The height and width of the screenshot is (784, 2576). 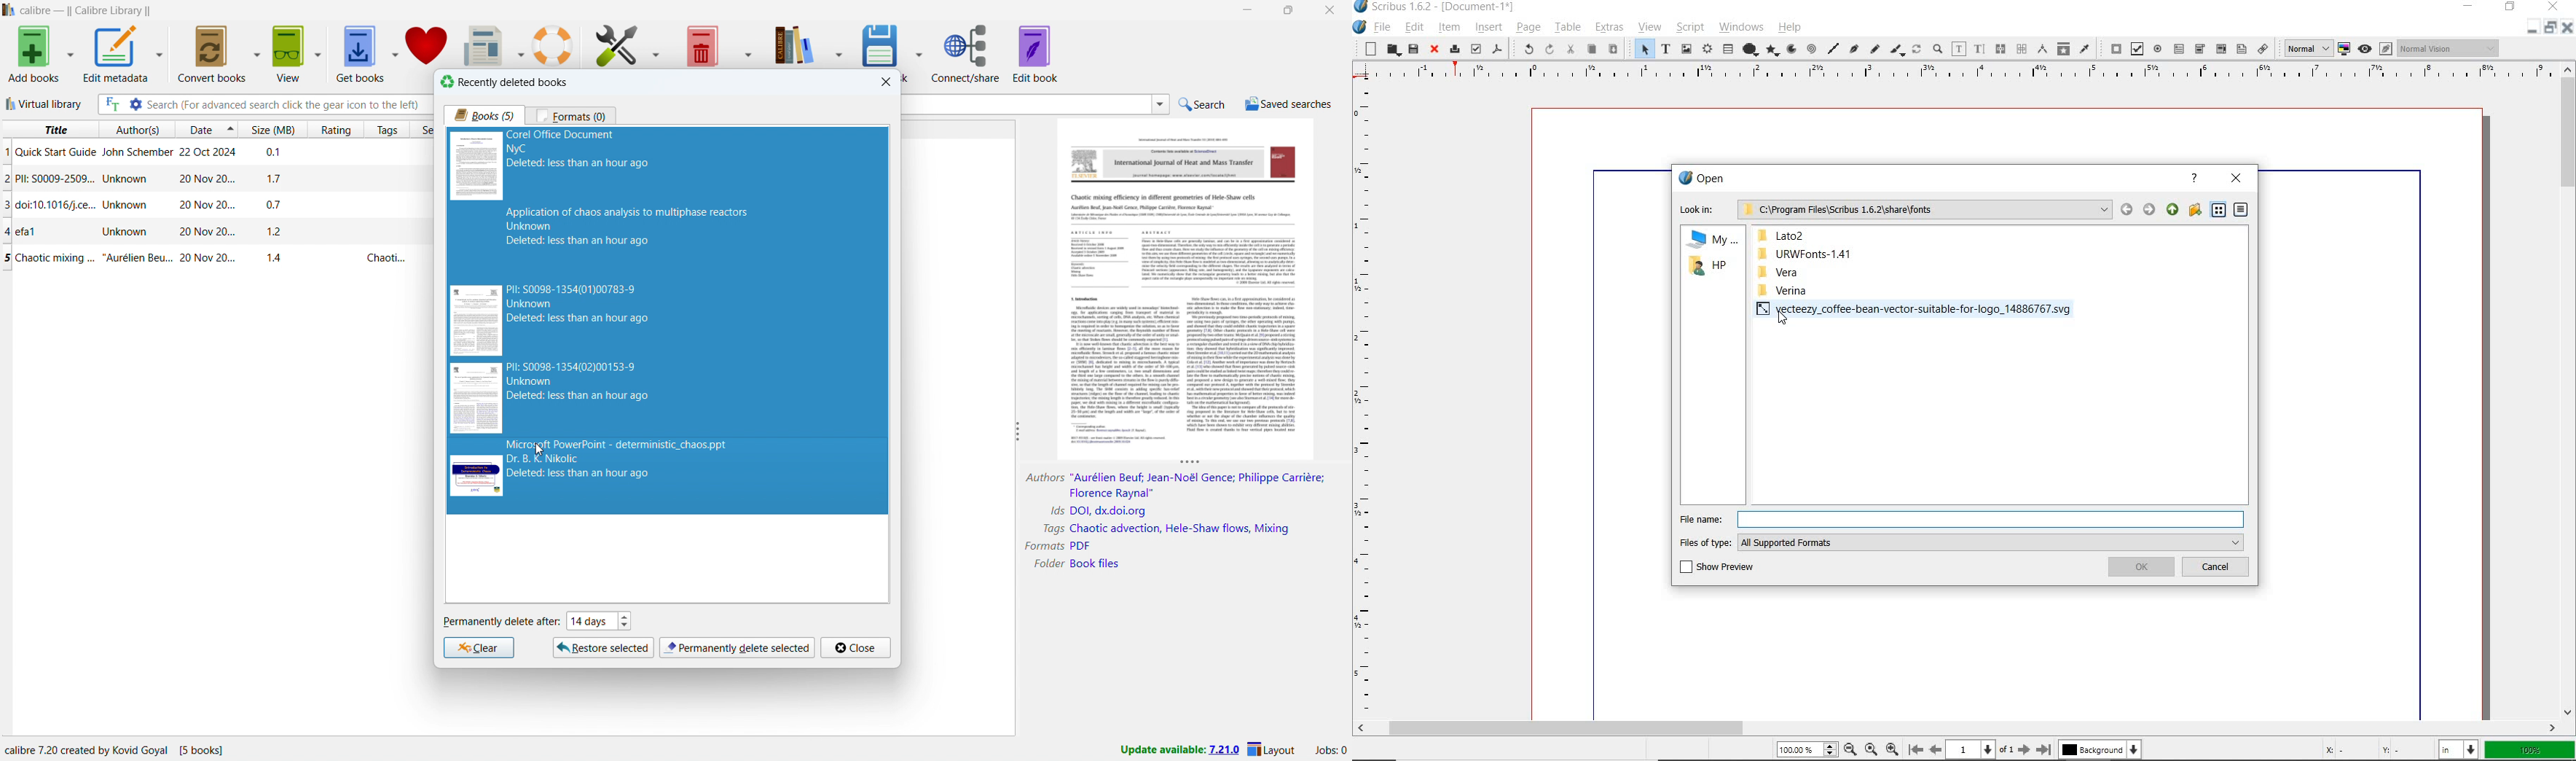 I want to click on view, so click(x=290, y=54).